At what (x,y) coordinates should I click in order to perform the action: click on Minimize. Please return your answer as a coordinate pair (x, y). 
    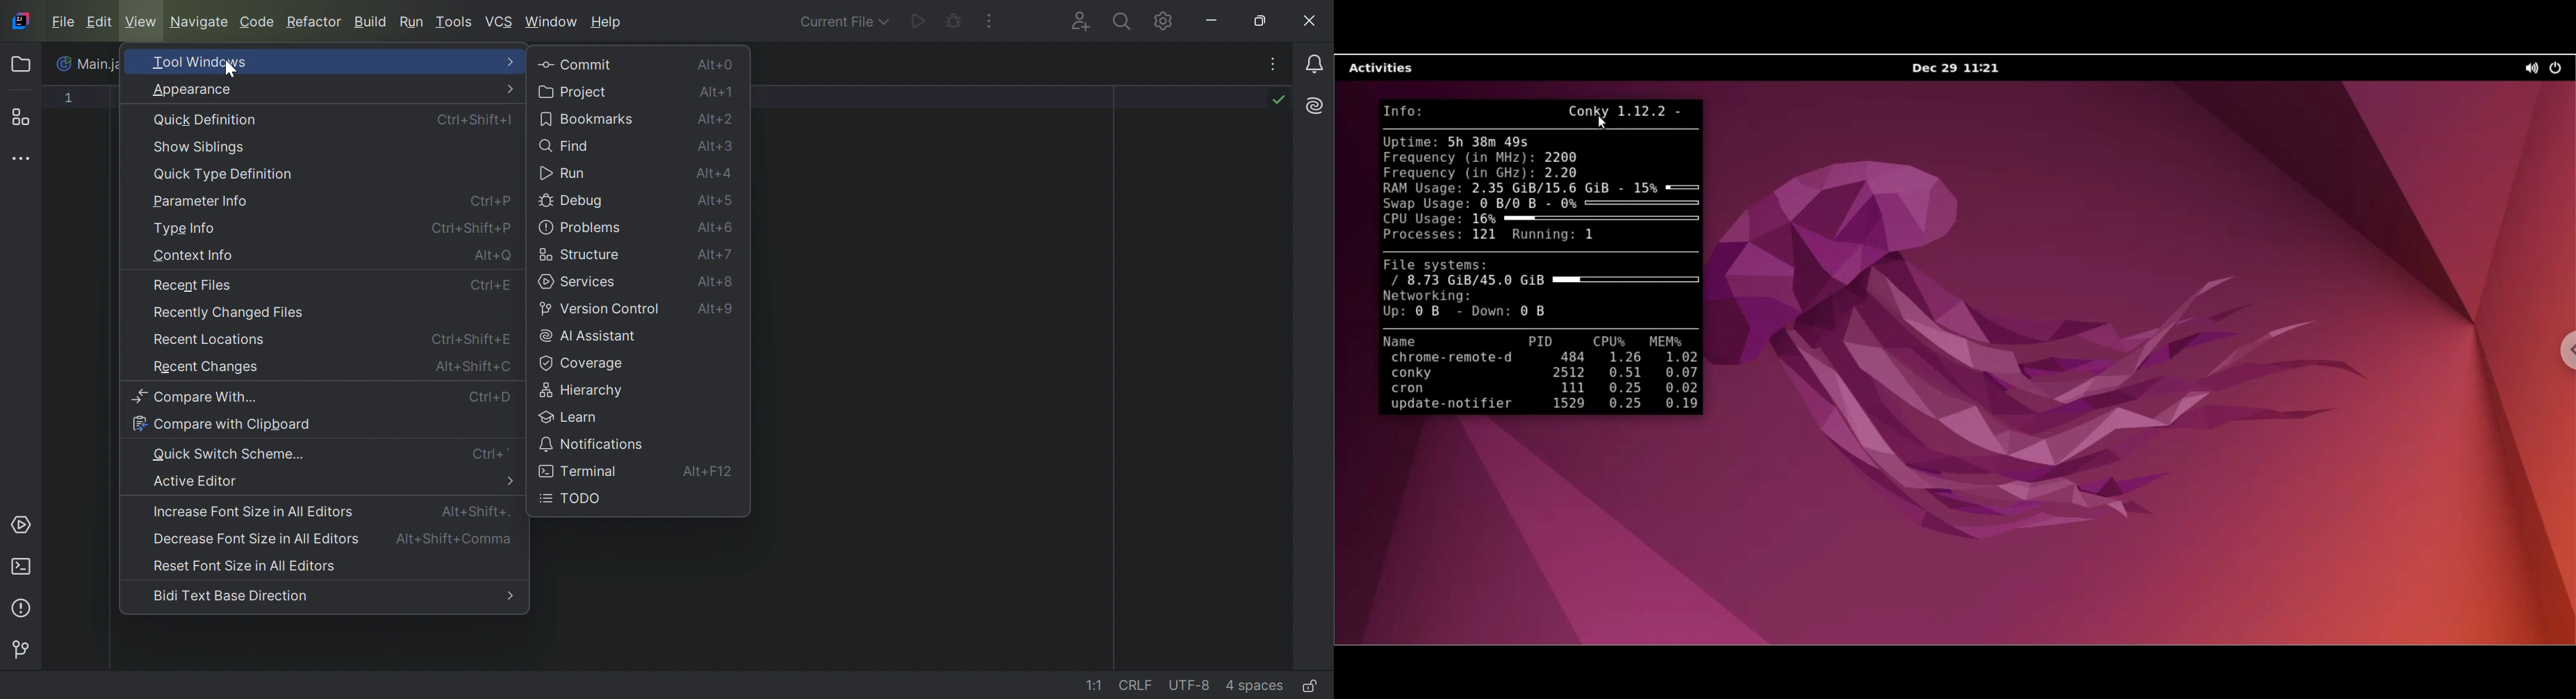
    Looking at the image, I should click on (1214, 20).